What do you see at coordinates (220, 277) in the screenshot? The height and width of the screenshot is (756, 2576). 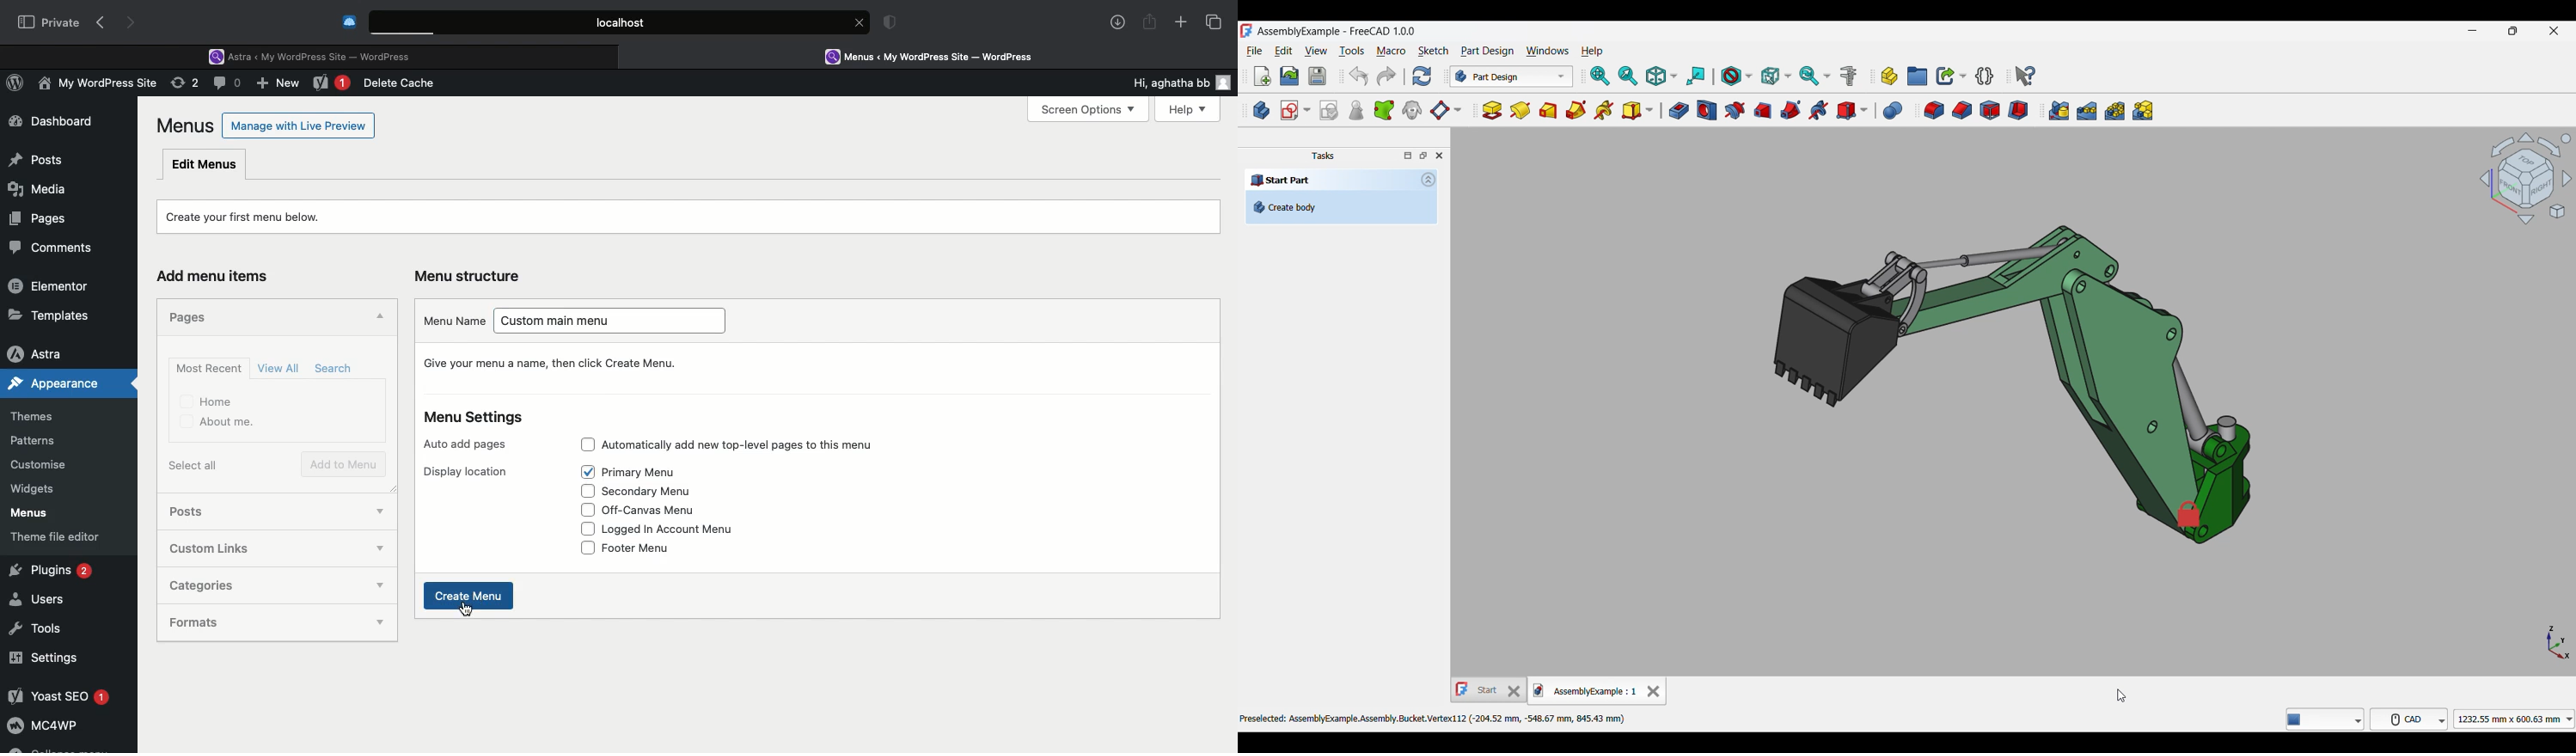 I see `Add menu items` at bounding box center [220, 277].